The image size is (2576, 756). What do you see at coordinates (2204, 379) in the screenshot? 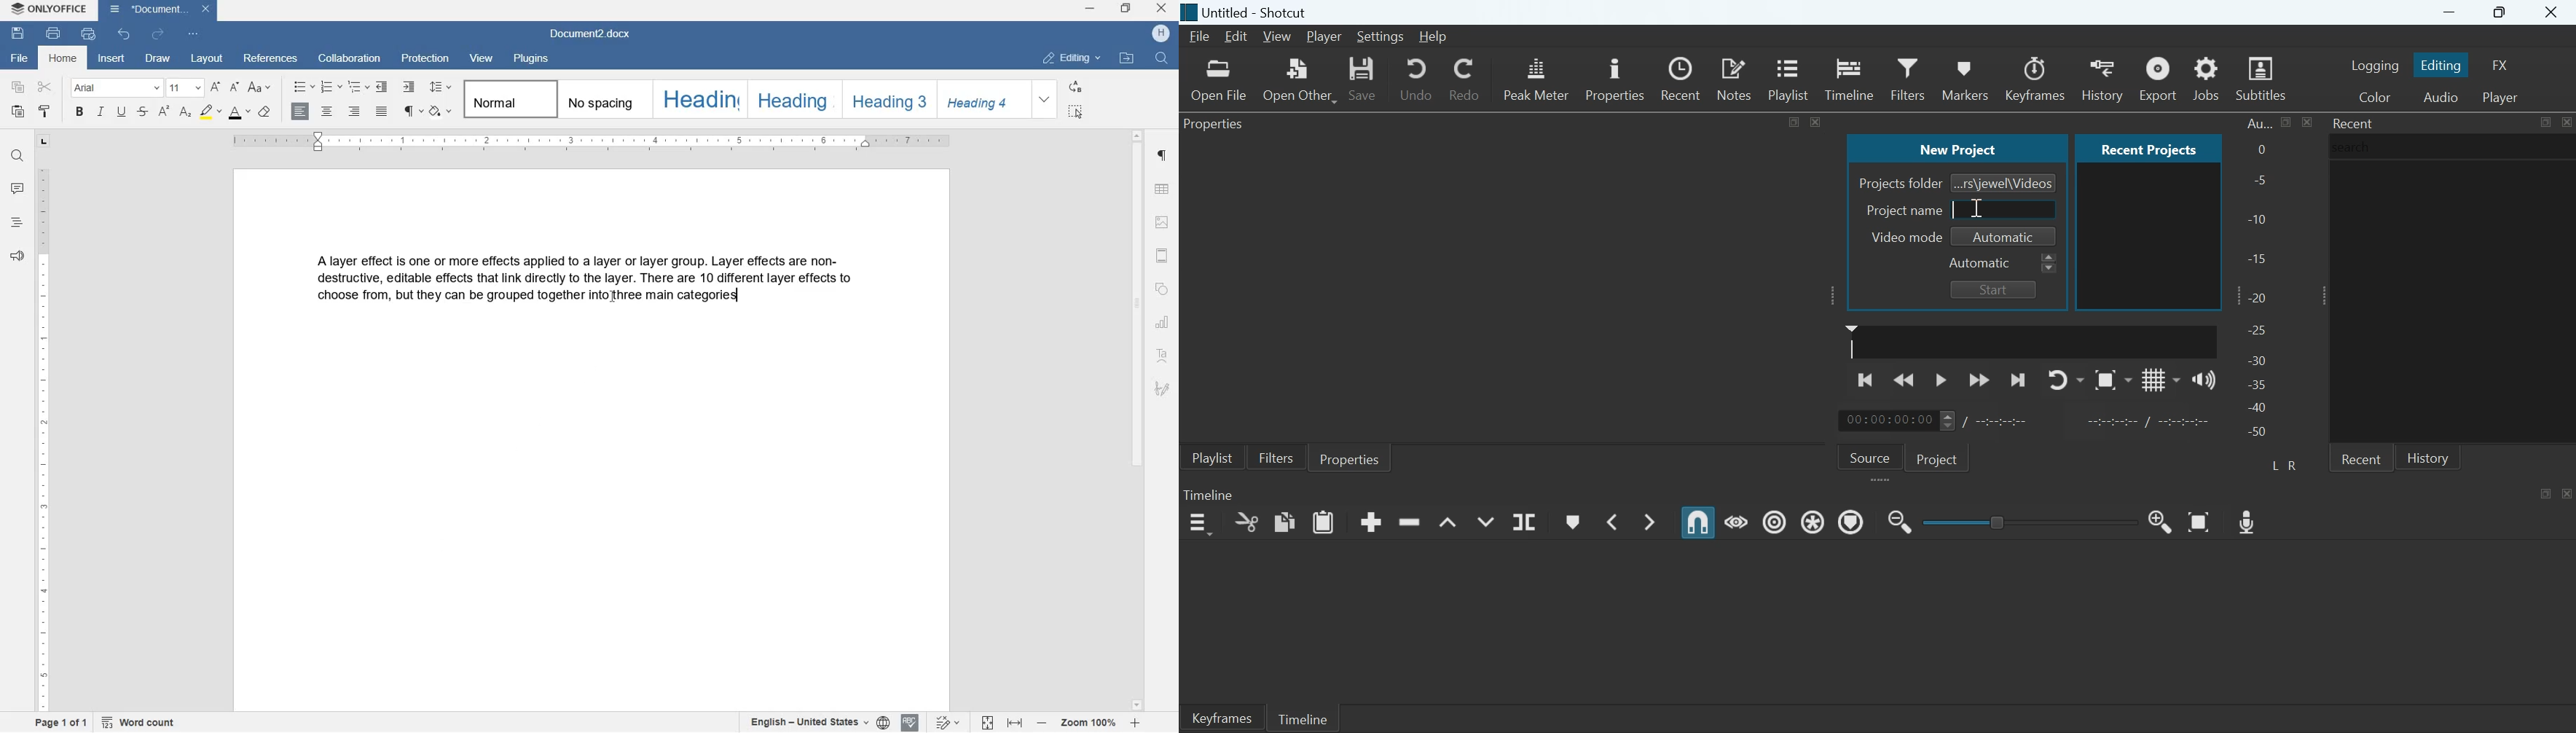
I see `Show the volume control` at bounding box center [2204, 379].